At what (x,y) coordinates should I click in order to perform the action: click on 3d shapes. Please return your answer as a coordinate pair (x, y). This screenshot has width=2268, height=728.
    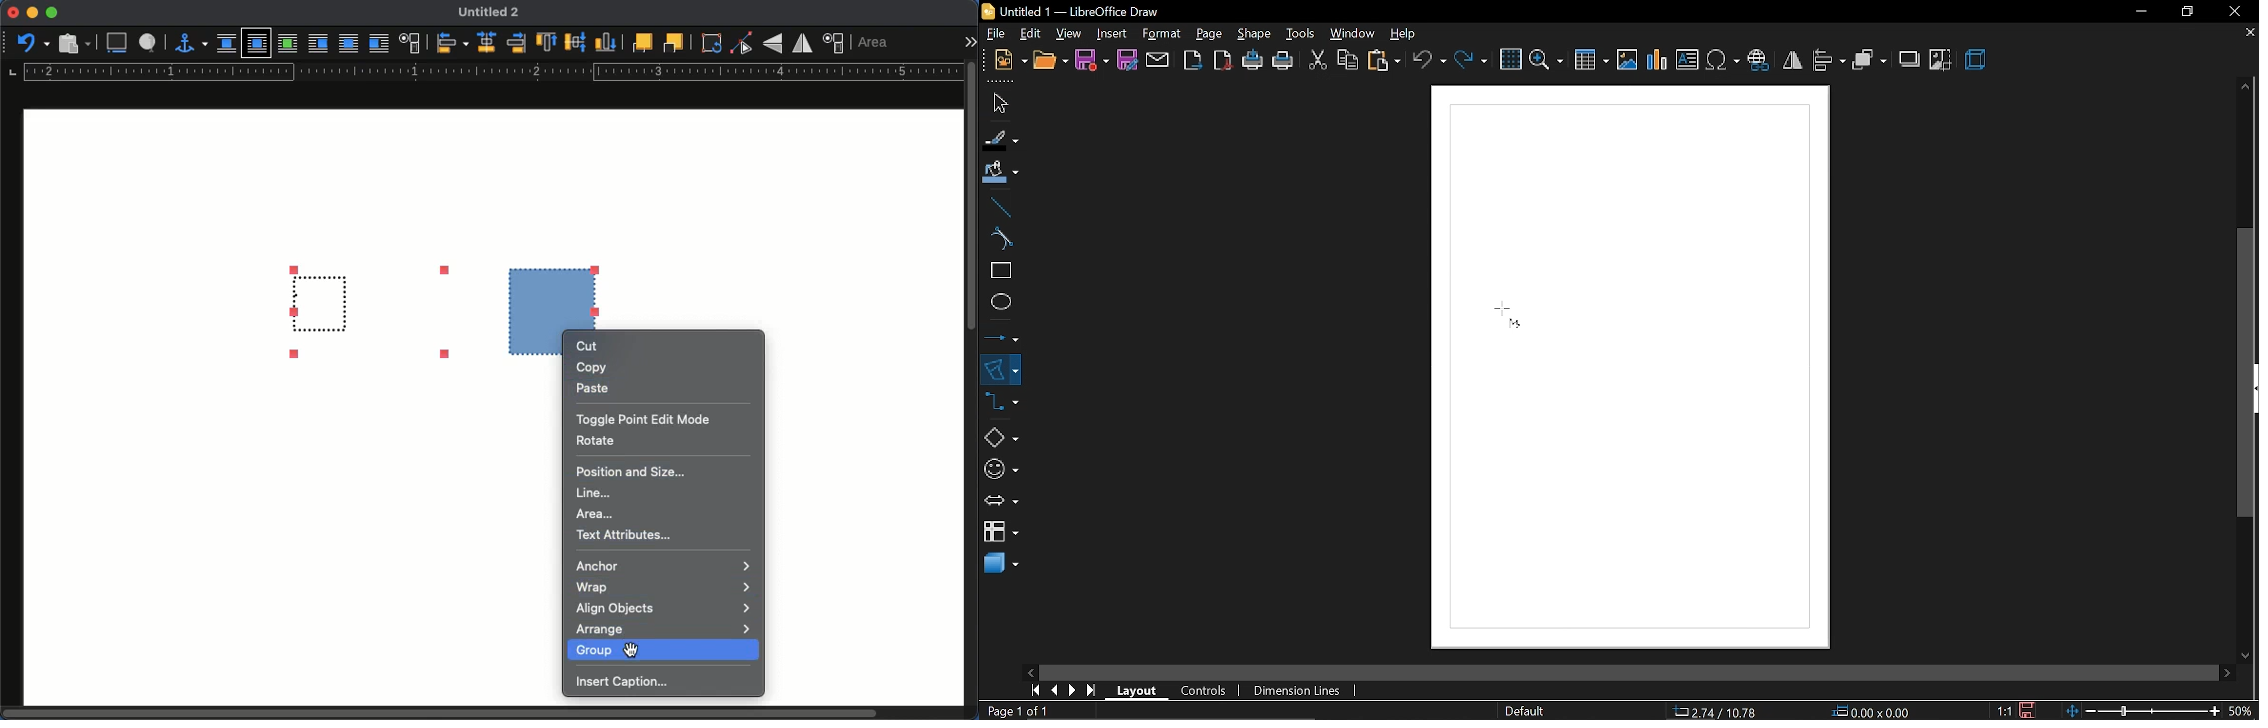
    Looking at the image, I should click on (999, 564).